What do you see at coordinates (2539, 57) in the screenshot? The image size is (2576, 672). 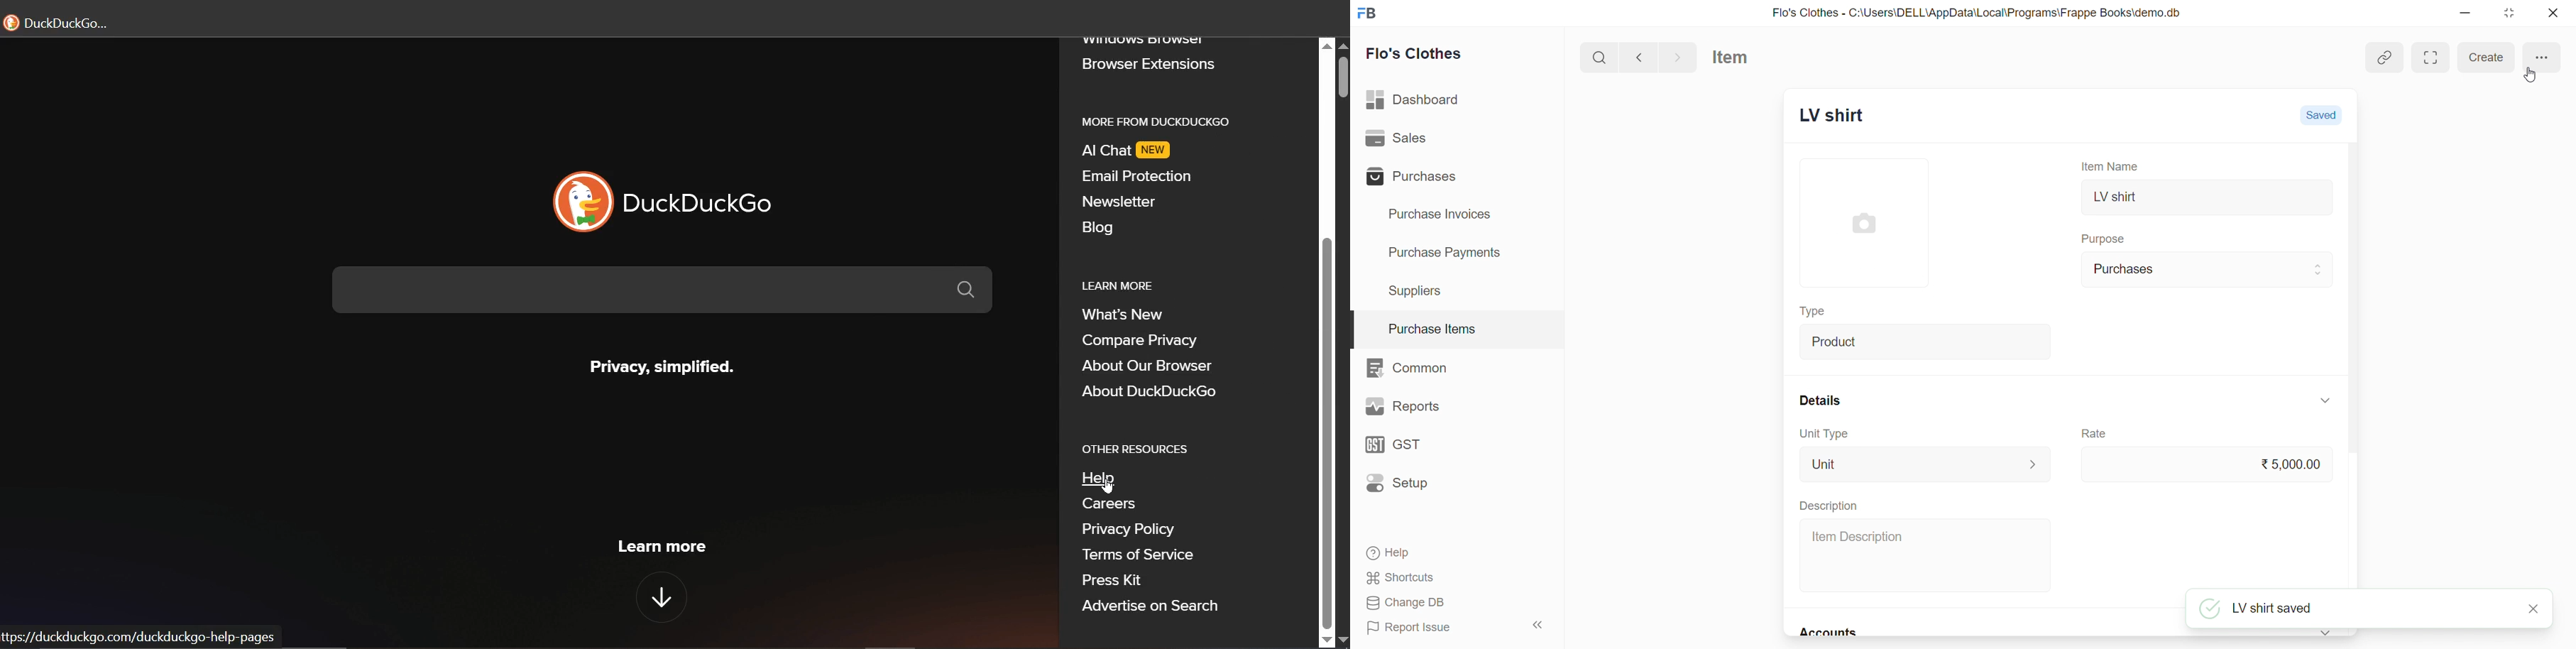 I see `more options` at bounding box center [2539, 57].